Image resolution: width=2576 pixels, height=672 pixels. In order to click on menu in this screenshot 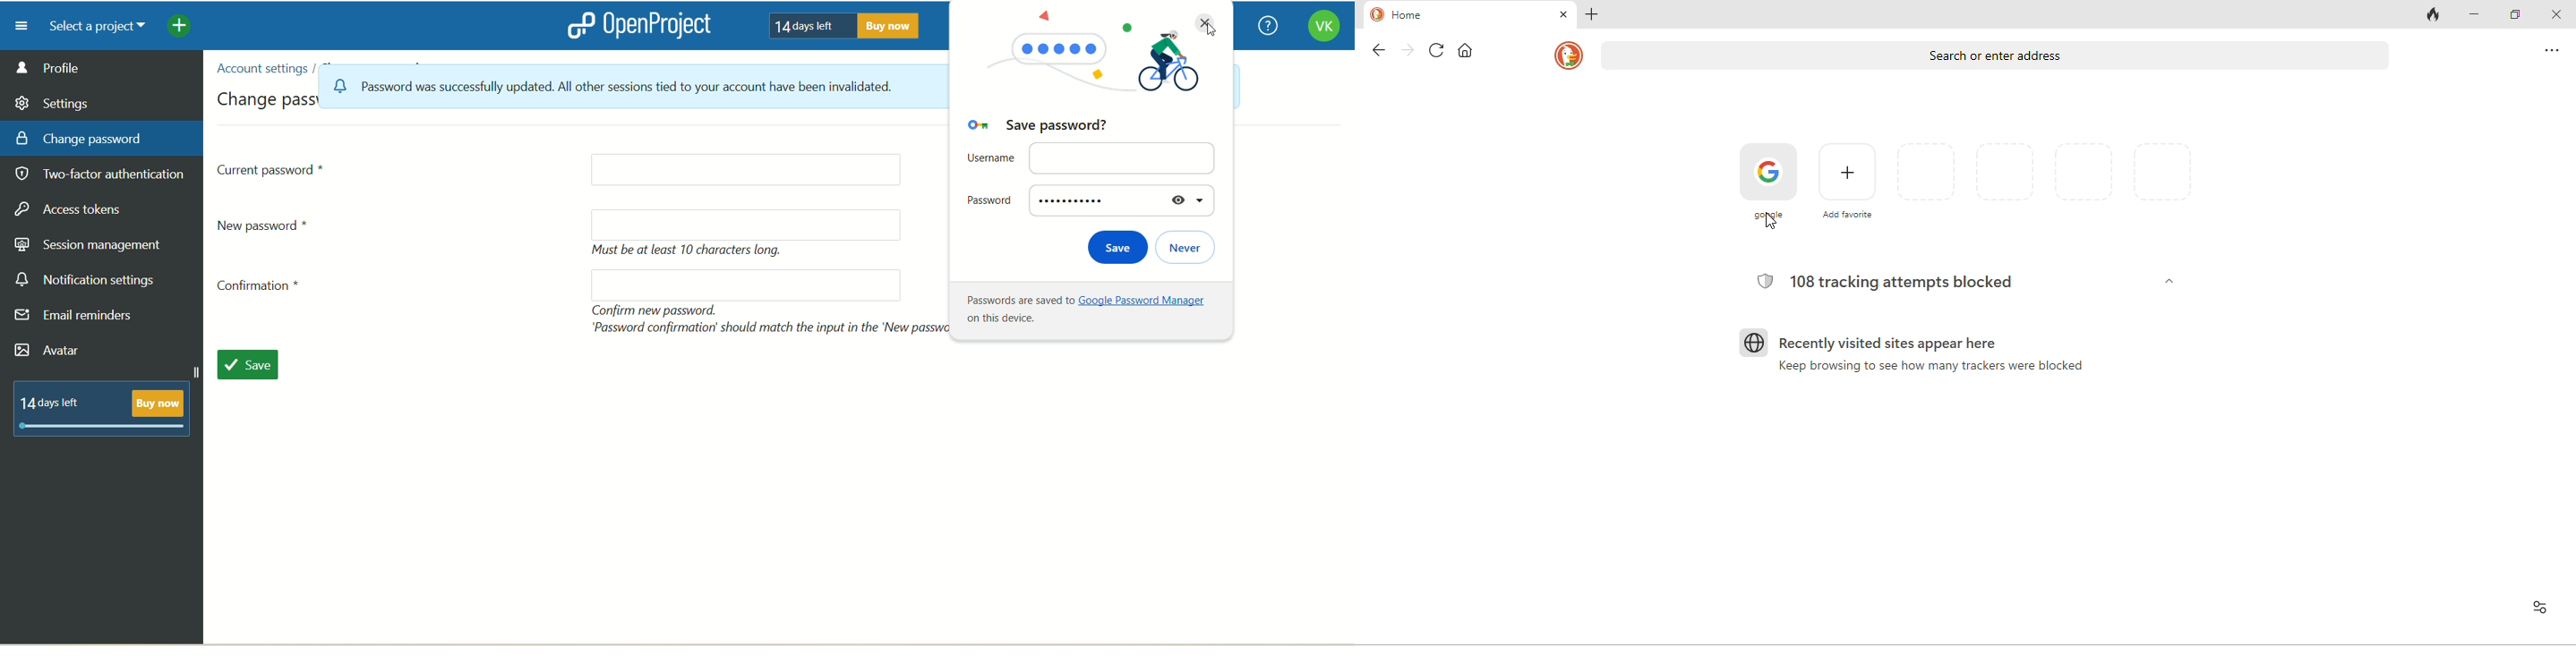, I will do `click(16, 25)`.